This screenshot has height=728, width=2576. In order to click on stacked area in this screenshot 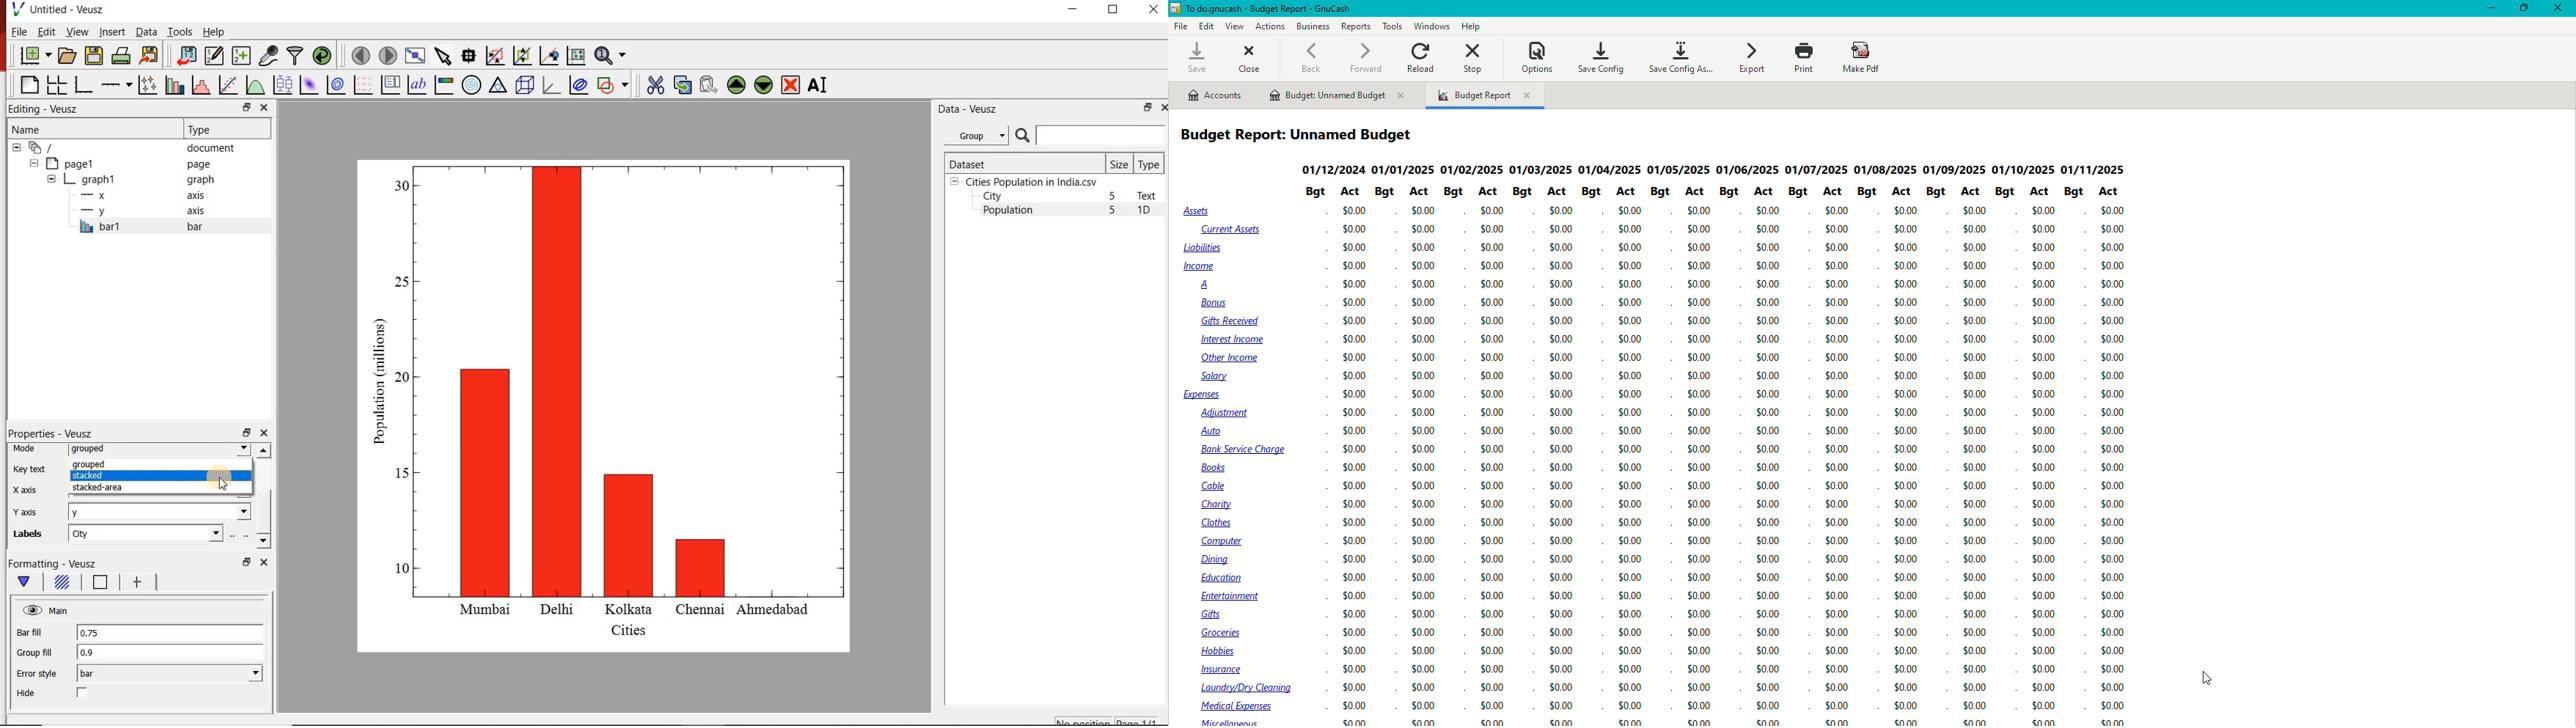, I will do `click(127, 488)`.